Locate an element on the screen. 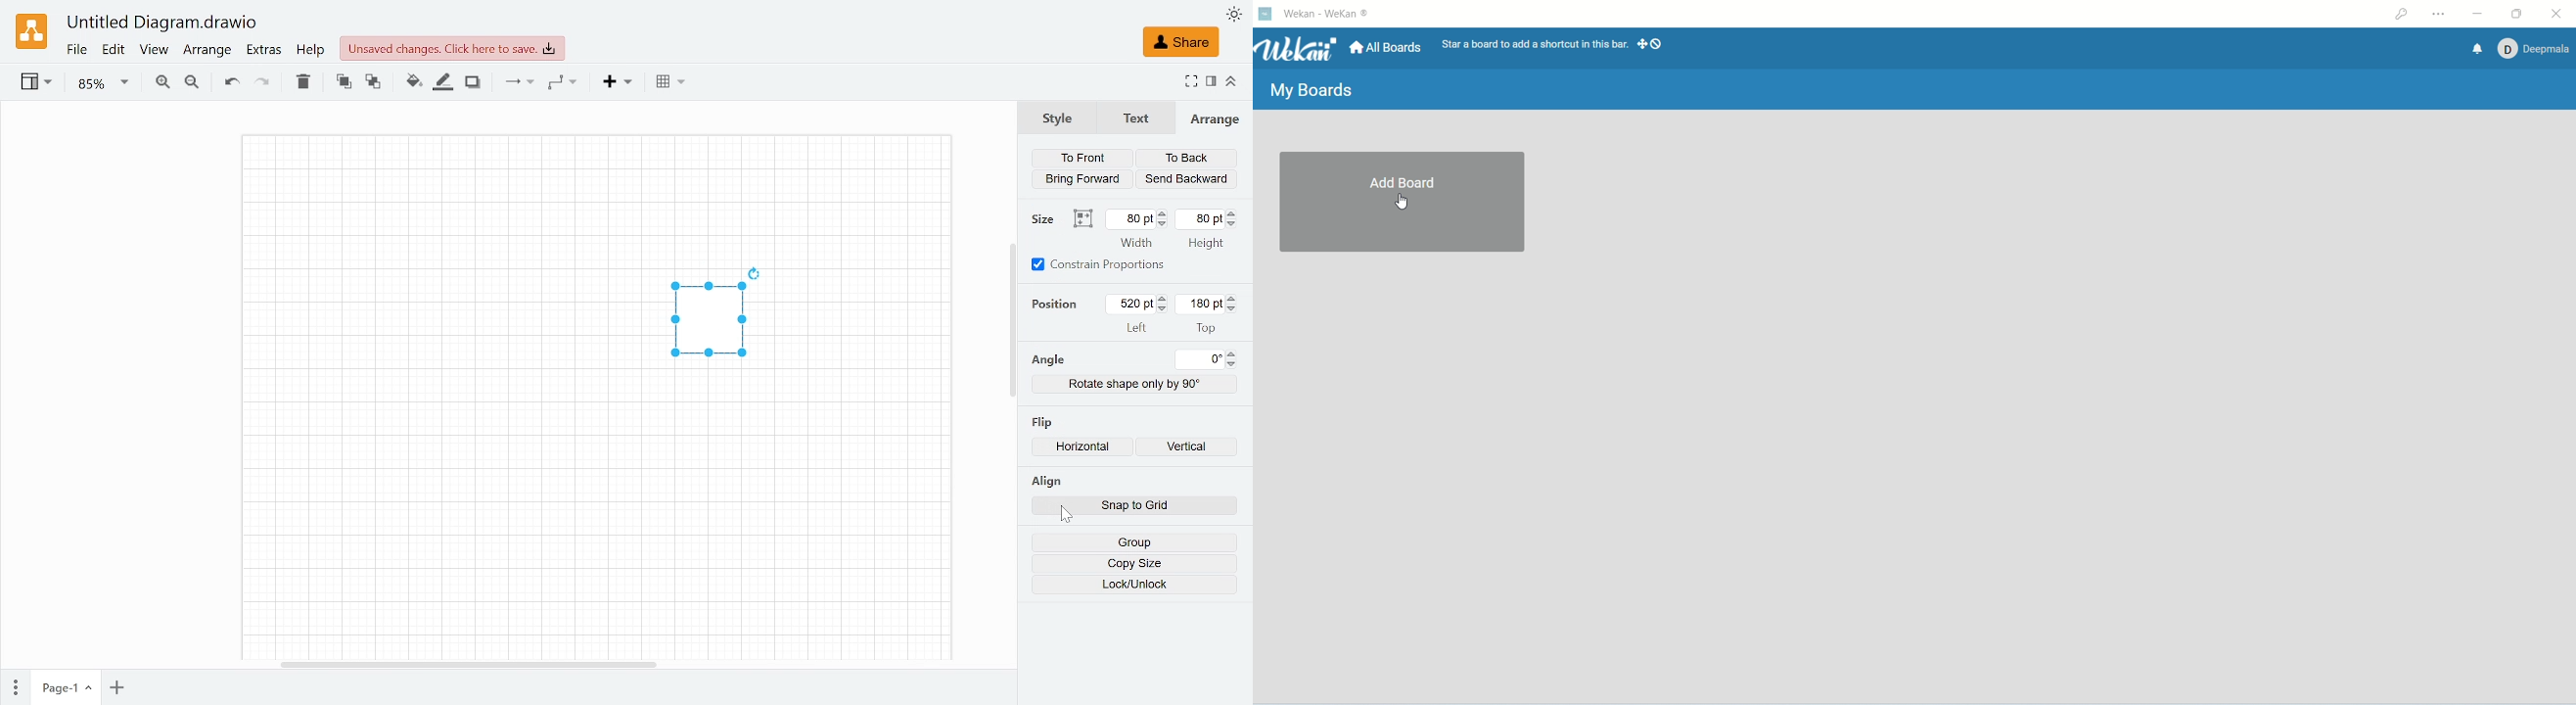  Decrease top is located at coordinates (1234, 309).